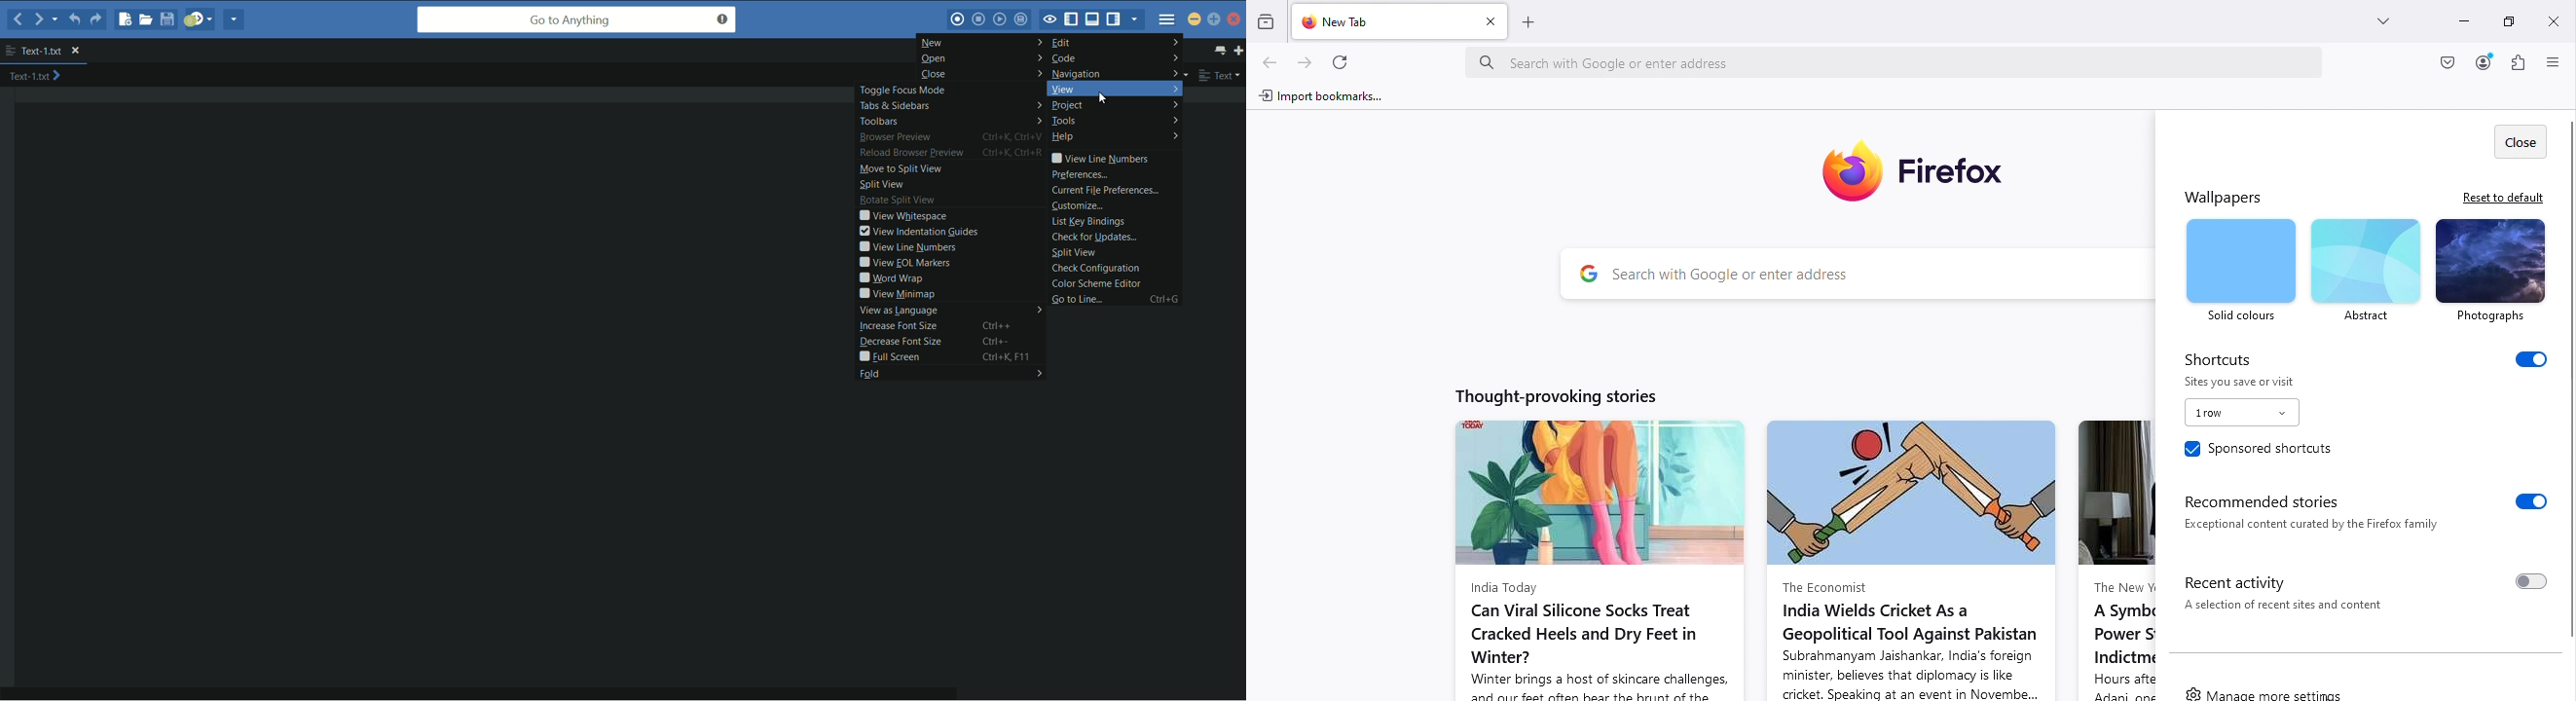 This screenshot has height=728, width=2576. I want to click on google logo, so click(1590, 275).